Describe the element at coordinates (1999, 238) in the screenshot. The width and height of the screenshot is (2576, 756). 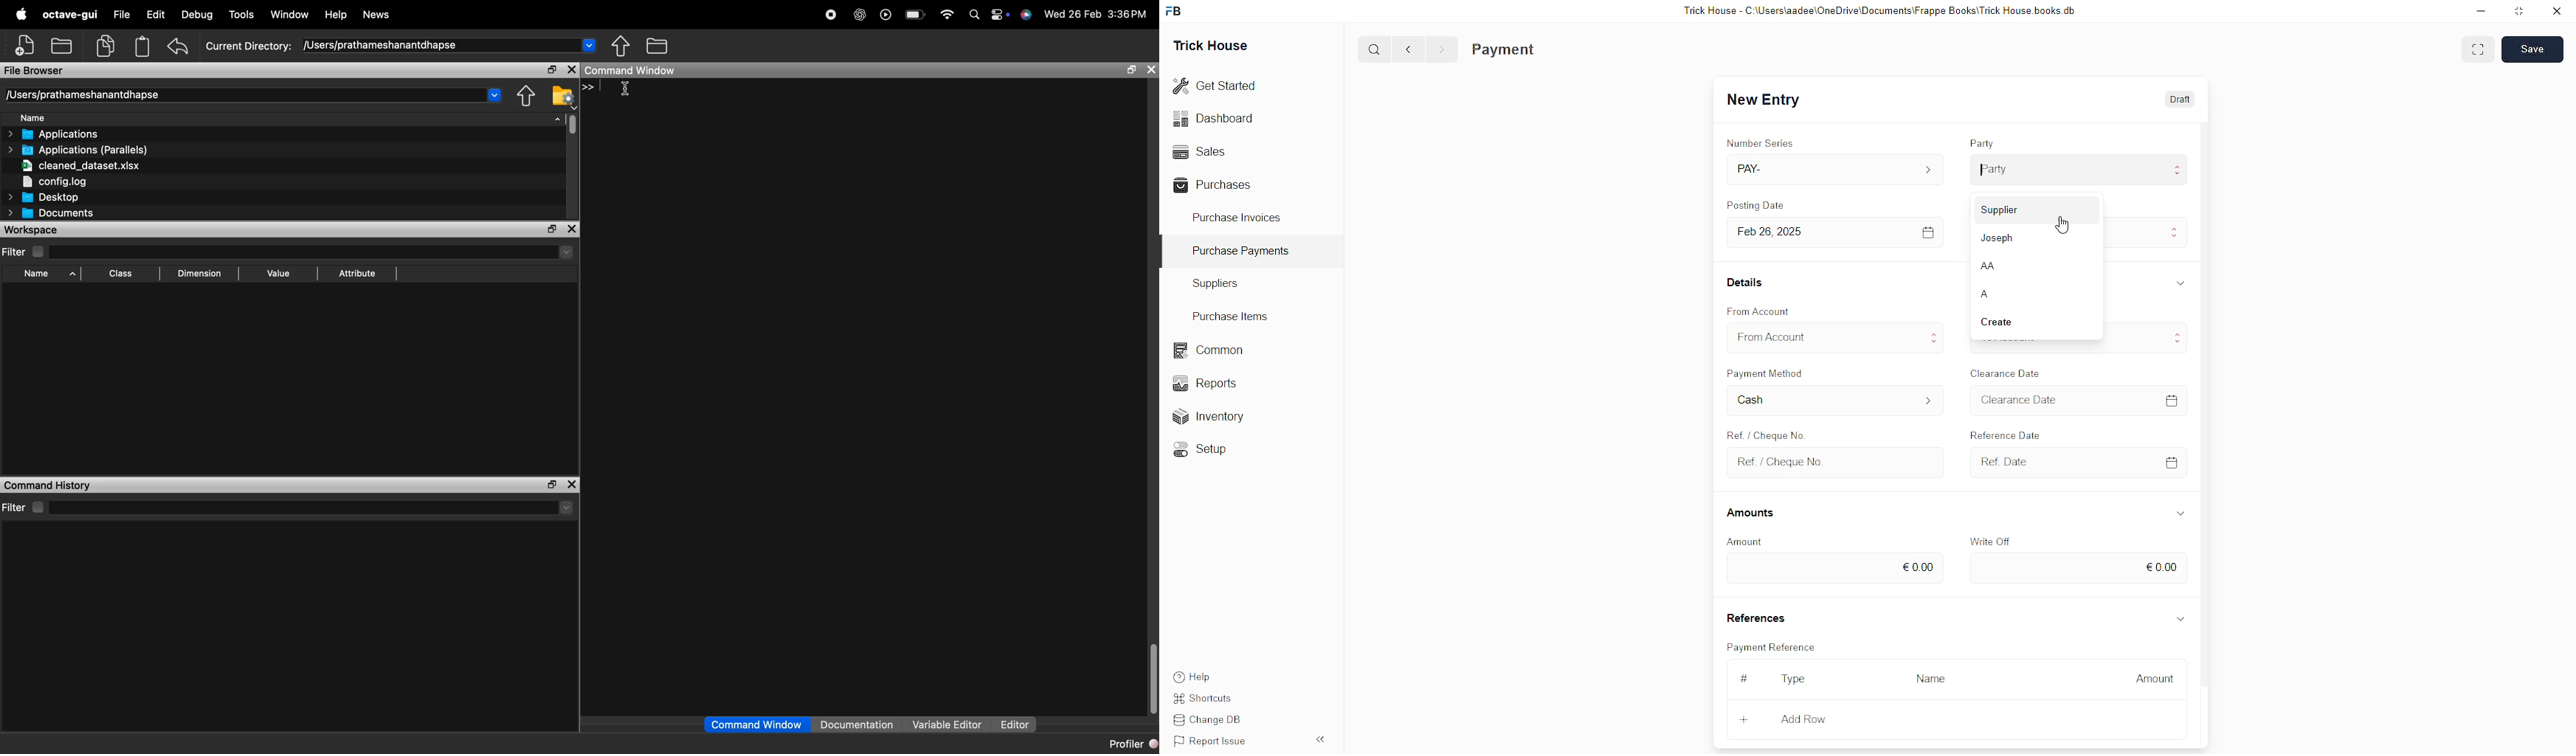
I see `Joseph` at that location.